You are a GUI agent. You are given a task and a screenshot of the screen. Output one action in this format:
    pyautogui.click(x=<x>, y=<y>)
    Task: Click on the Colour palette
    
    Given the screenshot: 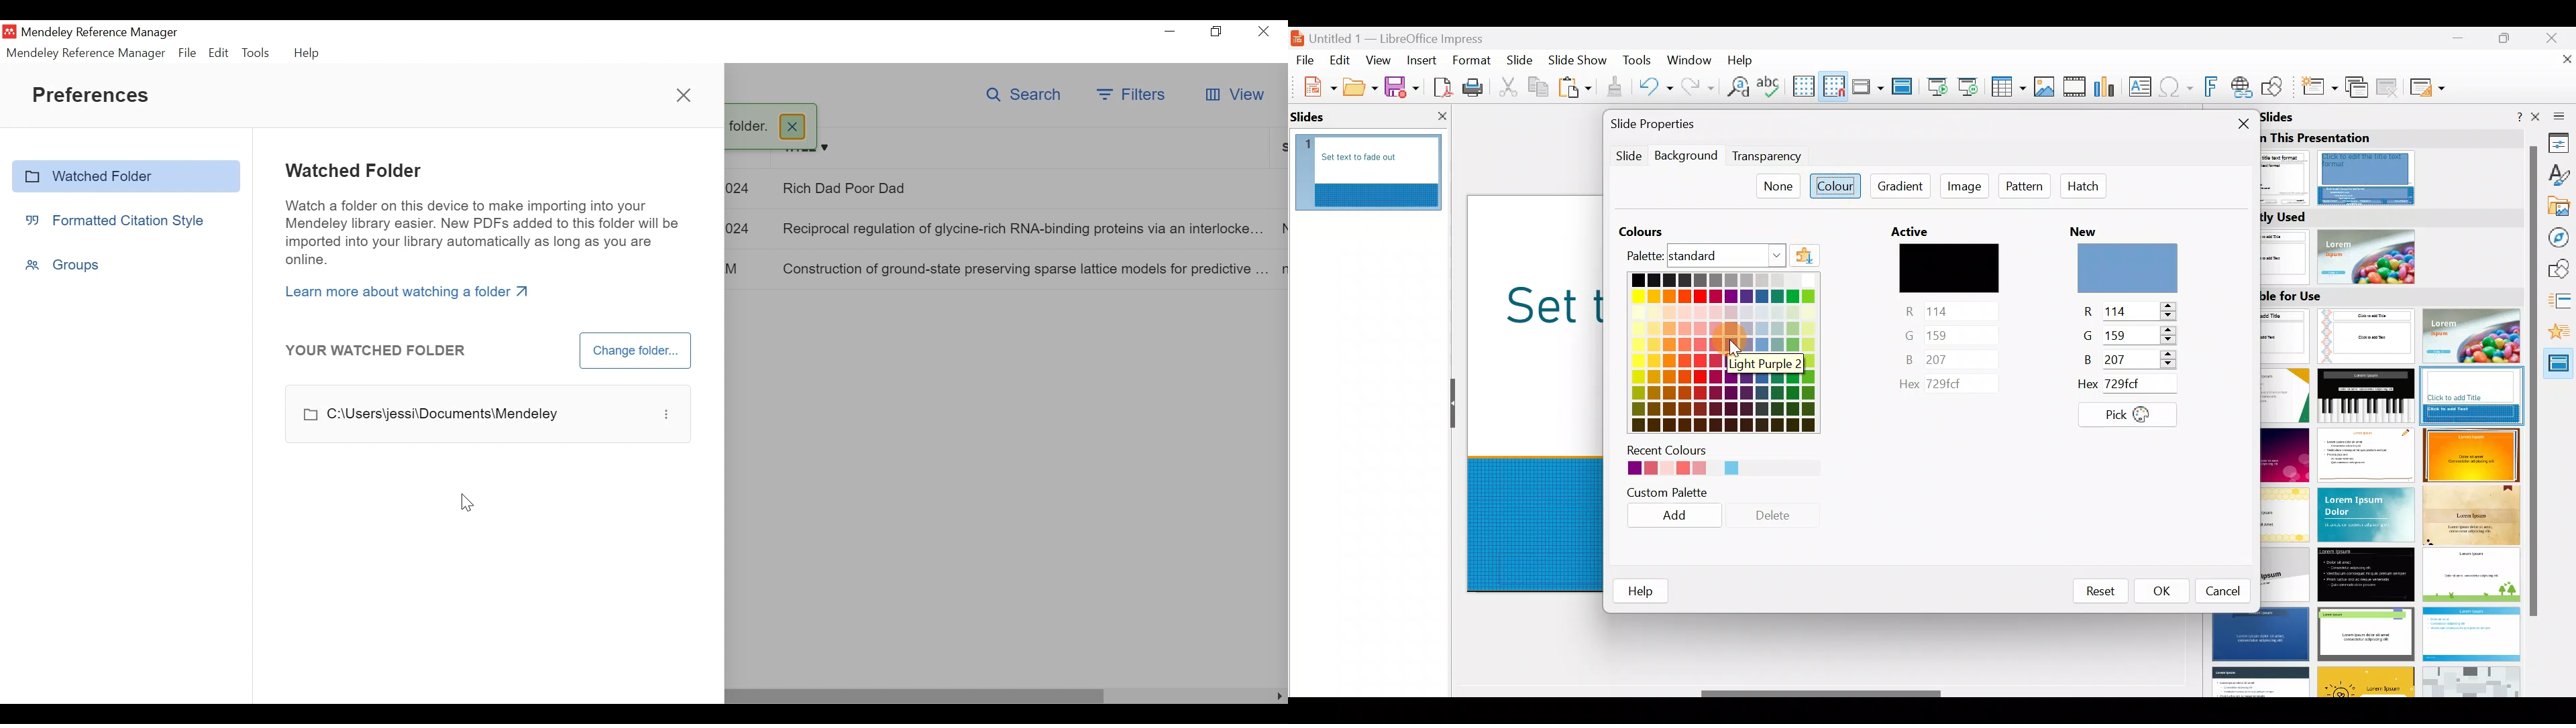 What is the action you would take?
    pyautogui.click(x=1716, y=325)
    